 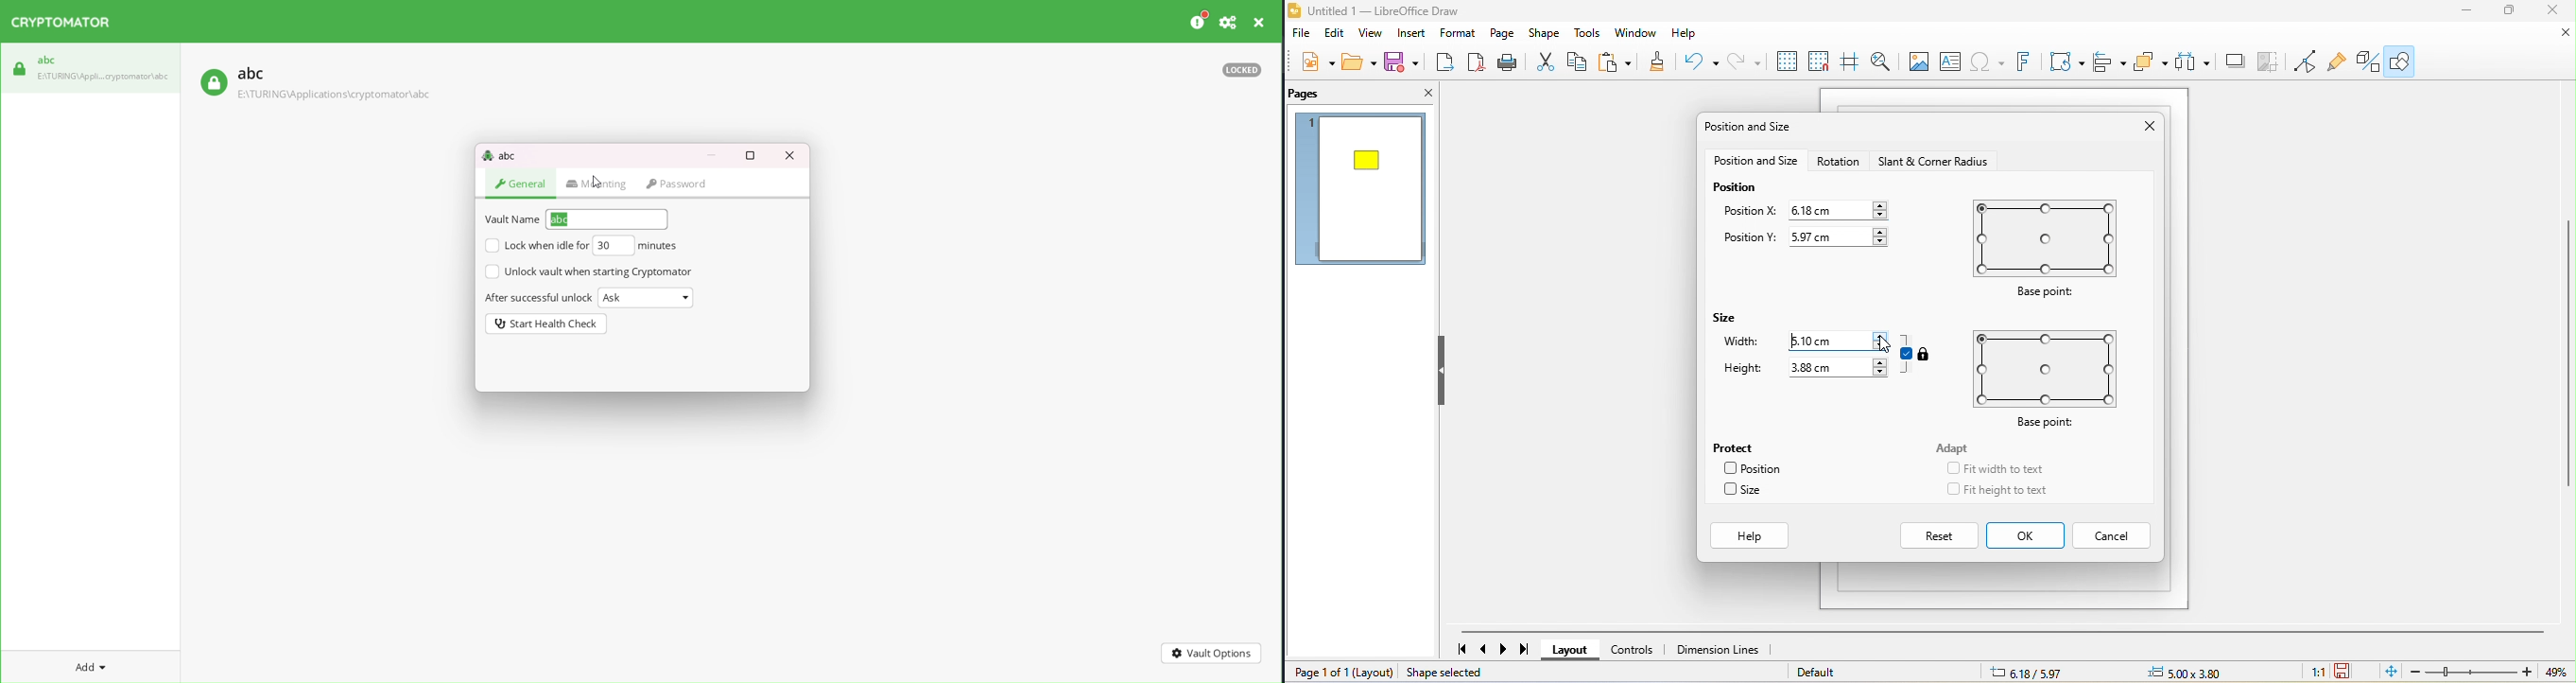 What do you see at coordinates (2055, 248) in the screenshot?
I see `base point` at bounding box center [2055, 248].